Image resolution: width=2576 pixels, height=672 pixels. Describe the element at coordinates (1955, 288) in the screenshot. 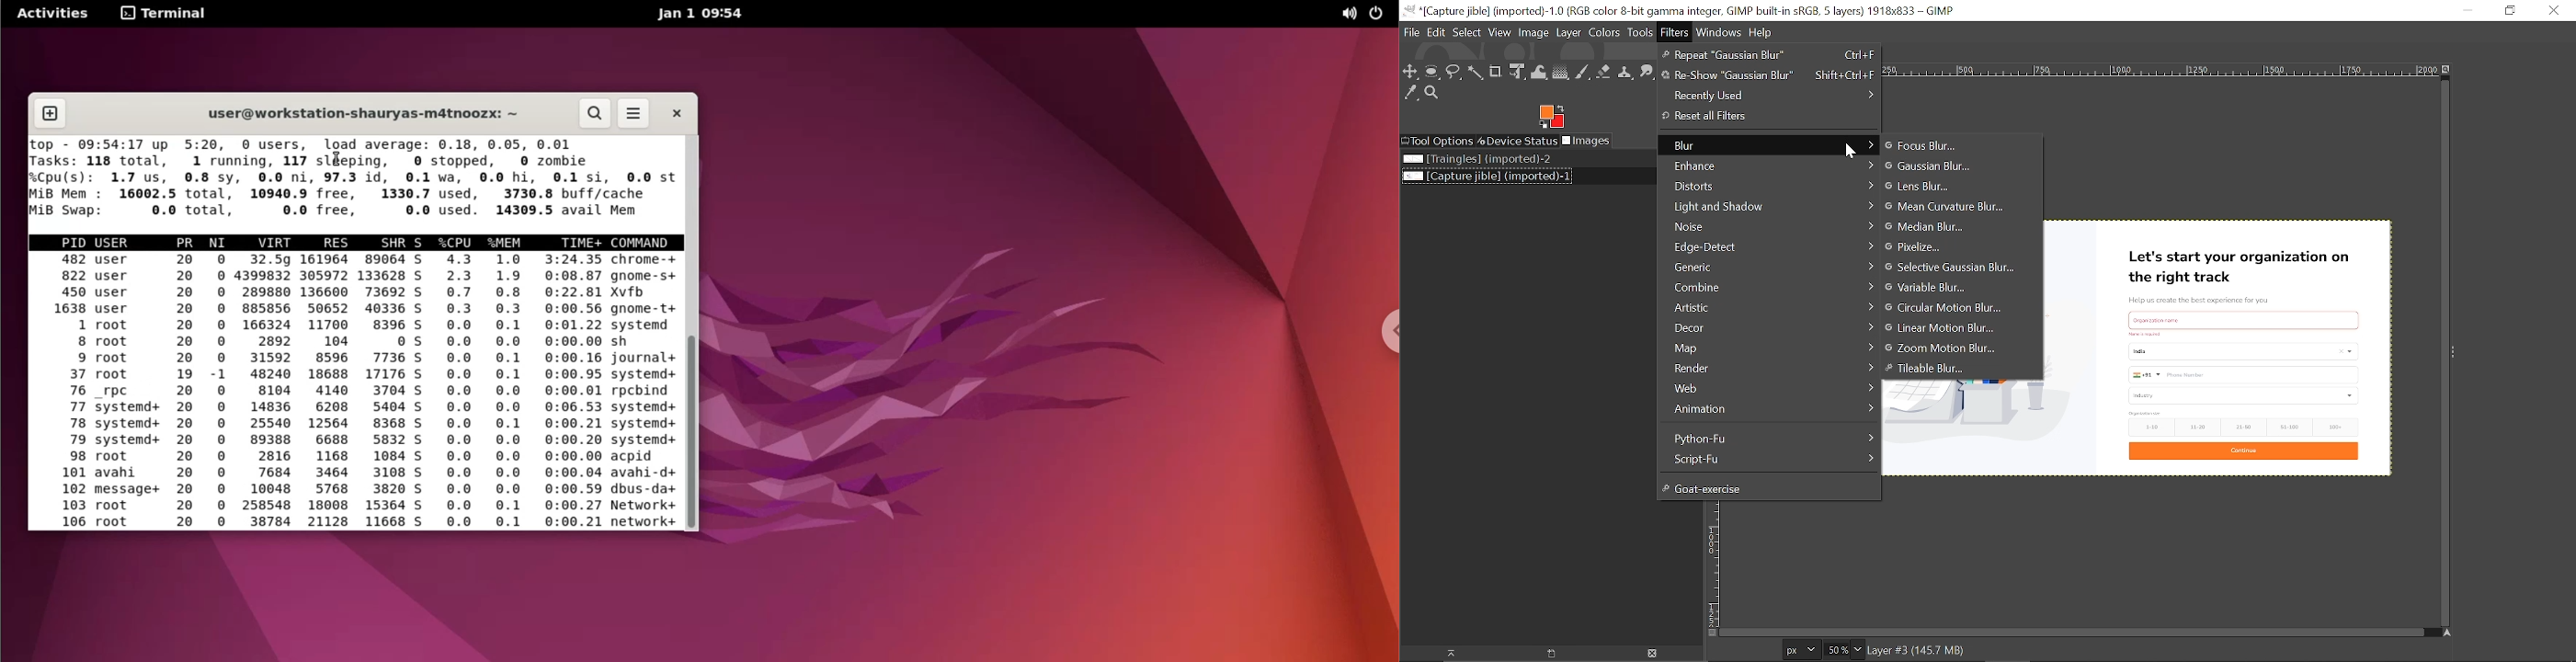

I see `Variable Blur` at that location.